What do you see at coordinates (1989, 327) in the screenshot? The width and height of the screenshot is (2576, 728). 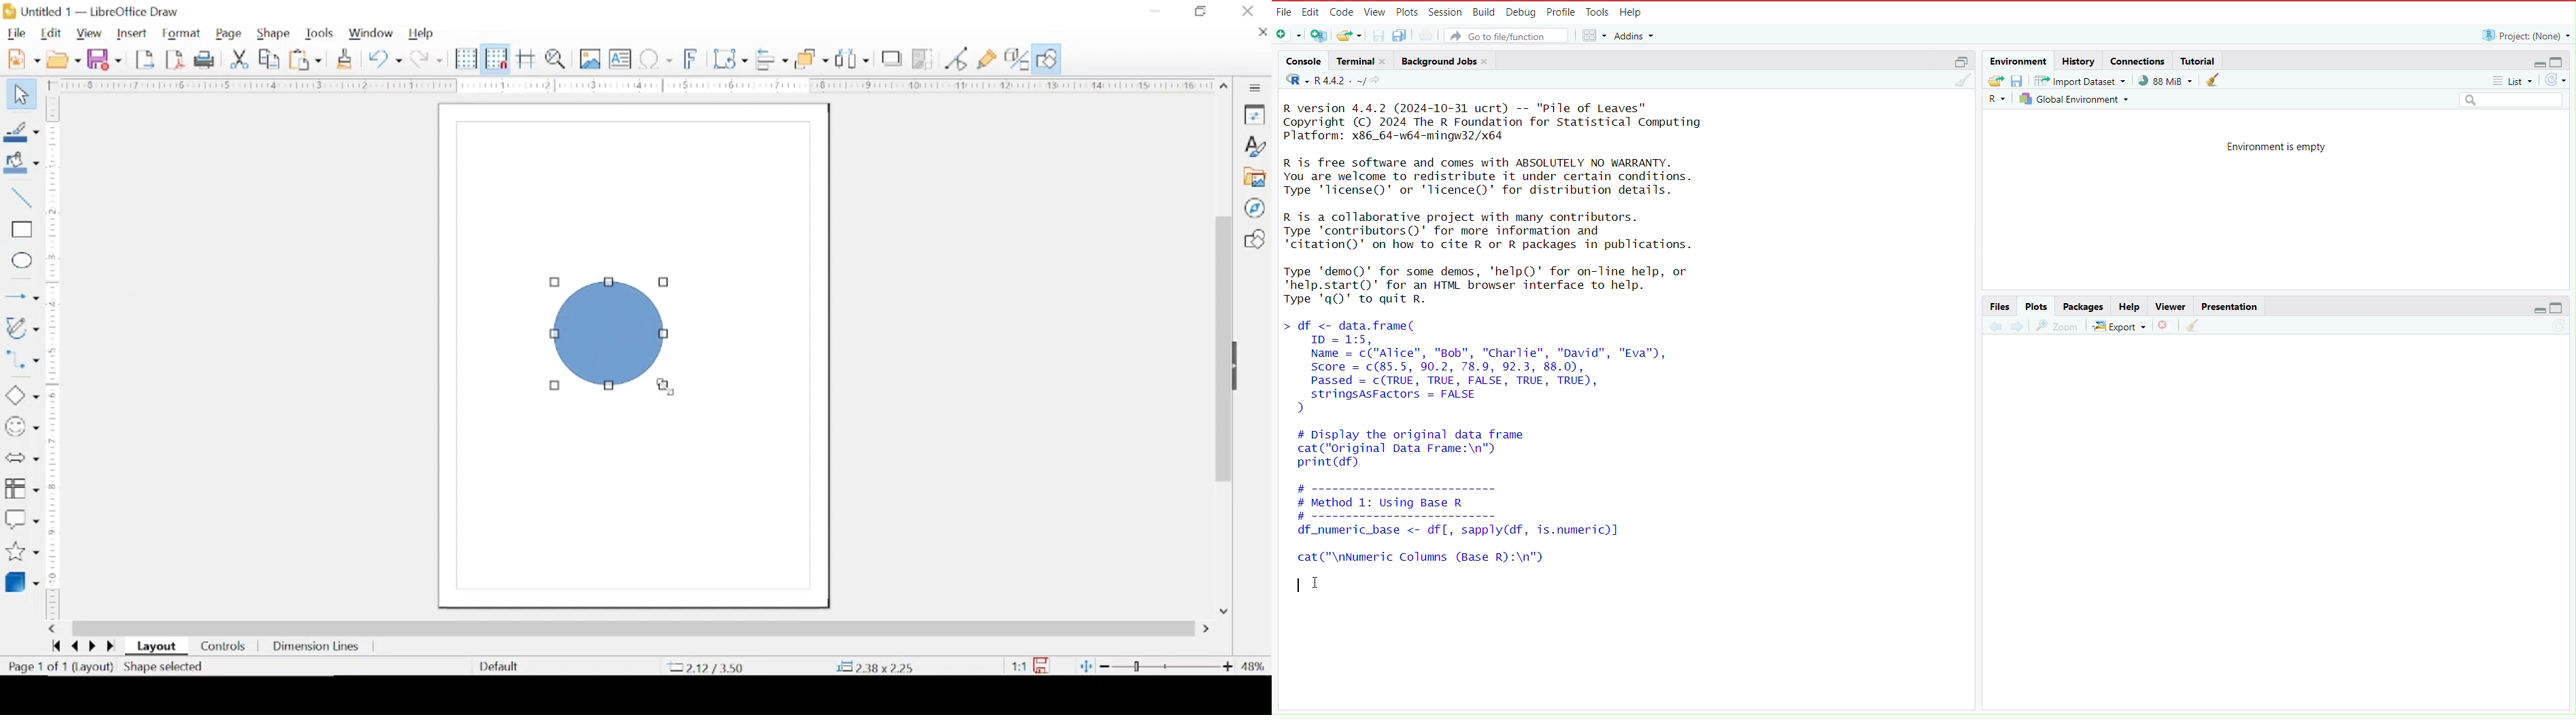 I see `previous plot` at bounding box center [1989, 327].